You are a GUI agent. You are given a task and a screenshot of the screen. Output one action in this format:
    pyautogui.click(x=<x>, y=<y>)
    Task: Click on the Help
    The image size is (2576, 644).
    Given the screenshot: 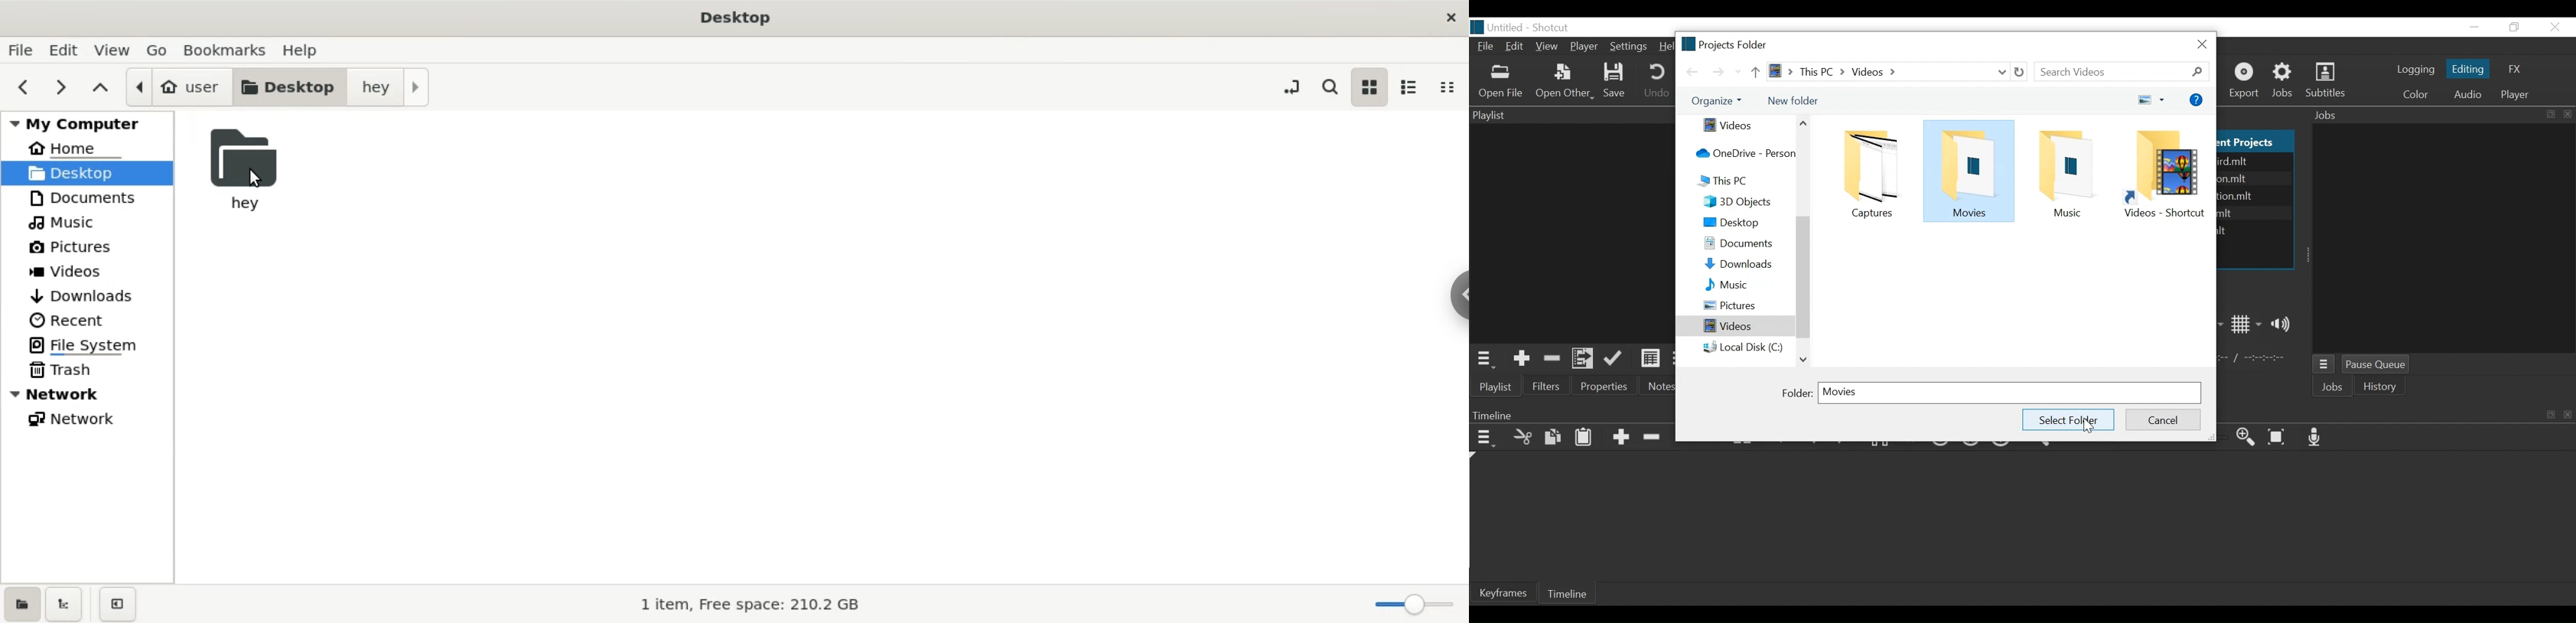 What is the action you would take?
    pyautogui.click(x=2196, y=101)
    